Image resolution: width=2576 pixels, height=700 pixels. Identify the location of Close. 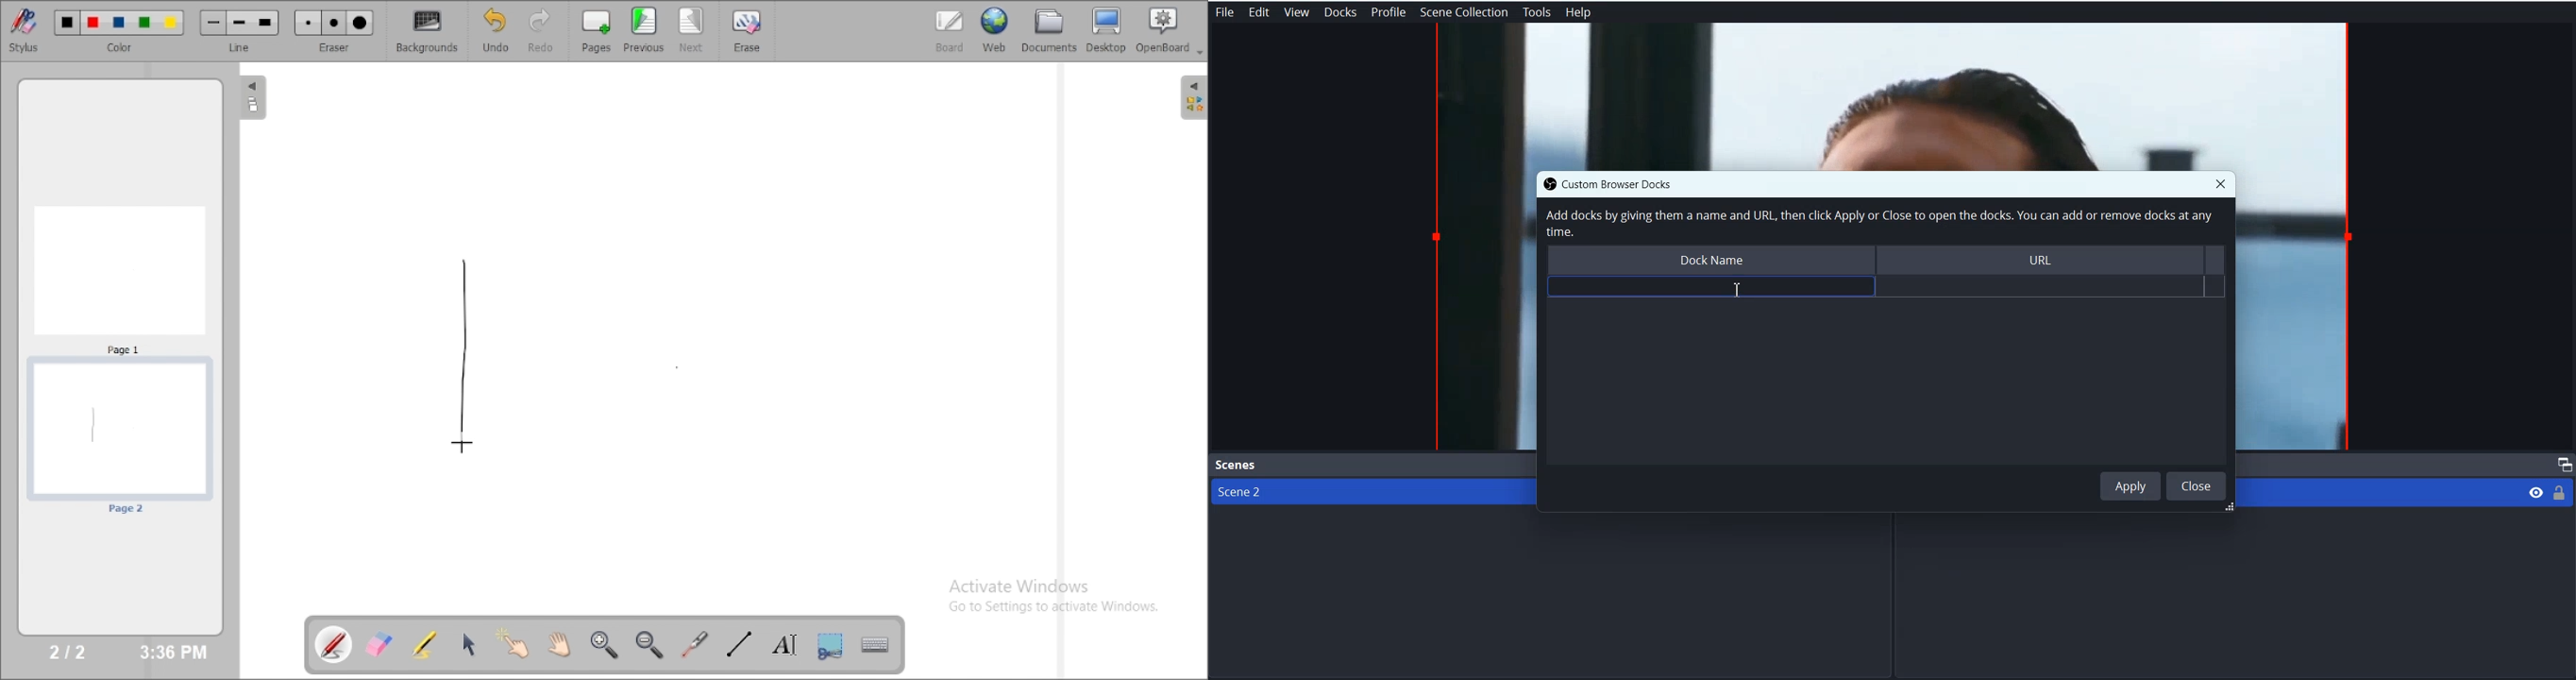
(2196, 485).